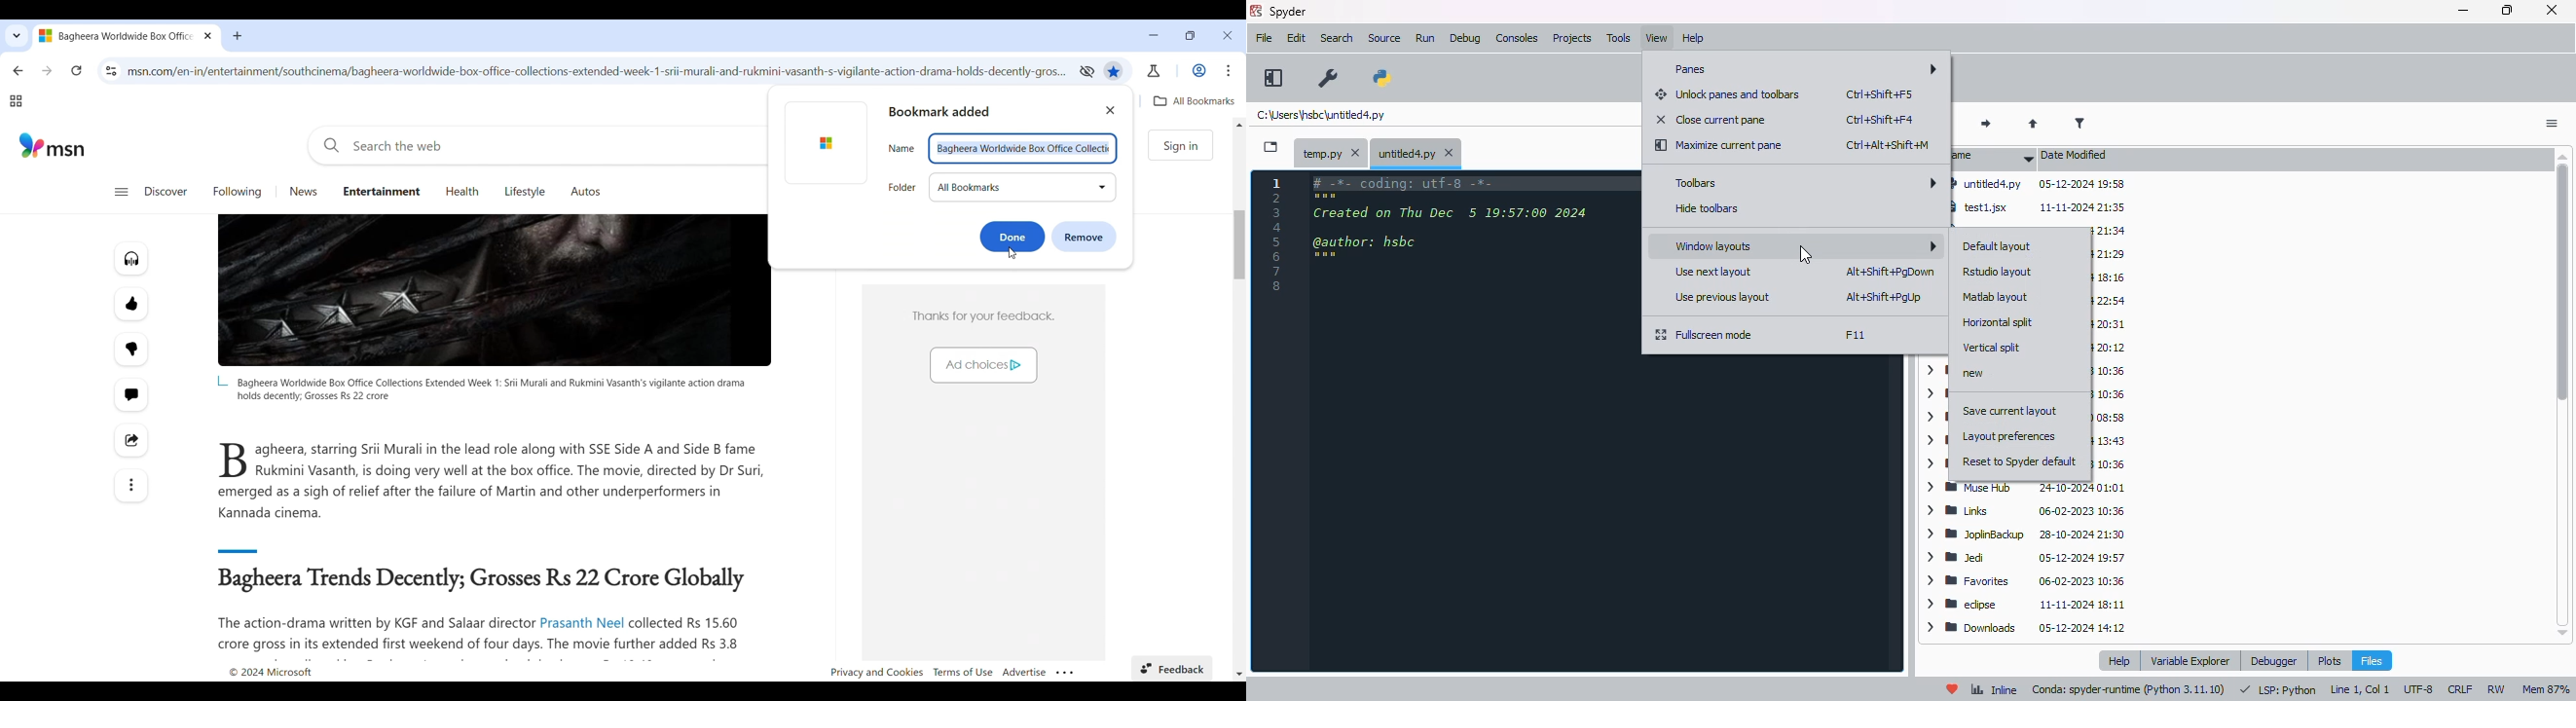 The image size is (2576, 728). What do you see at coordinates (2329, 660) in the screenshot?
I see `plots` at bounding box center [2329, 660].